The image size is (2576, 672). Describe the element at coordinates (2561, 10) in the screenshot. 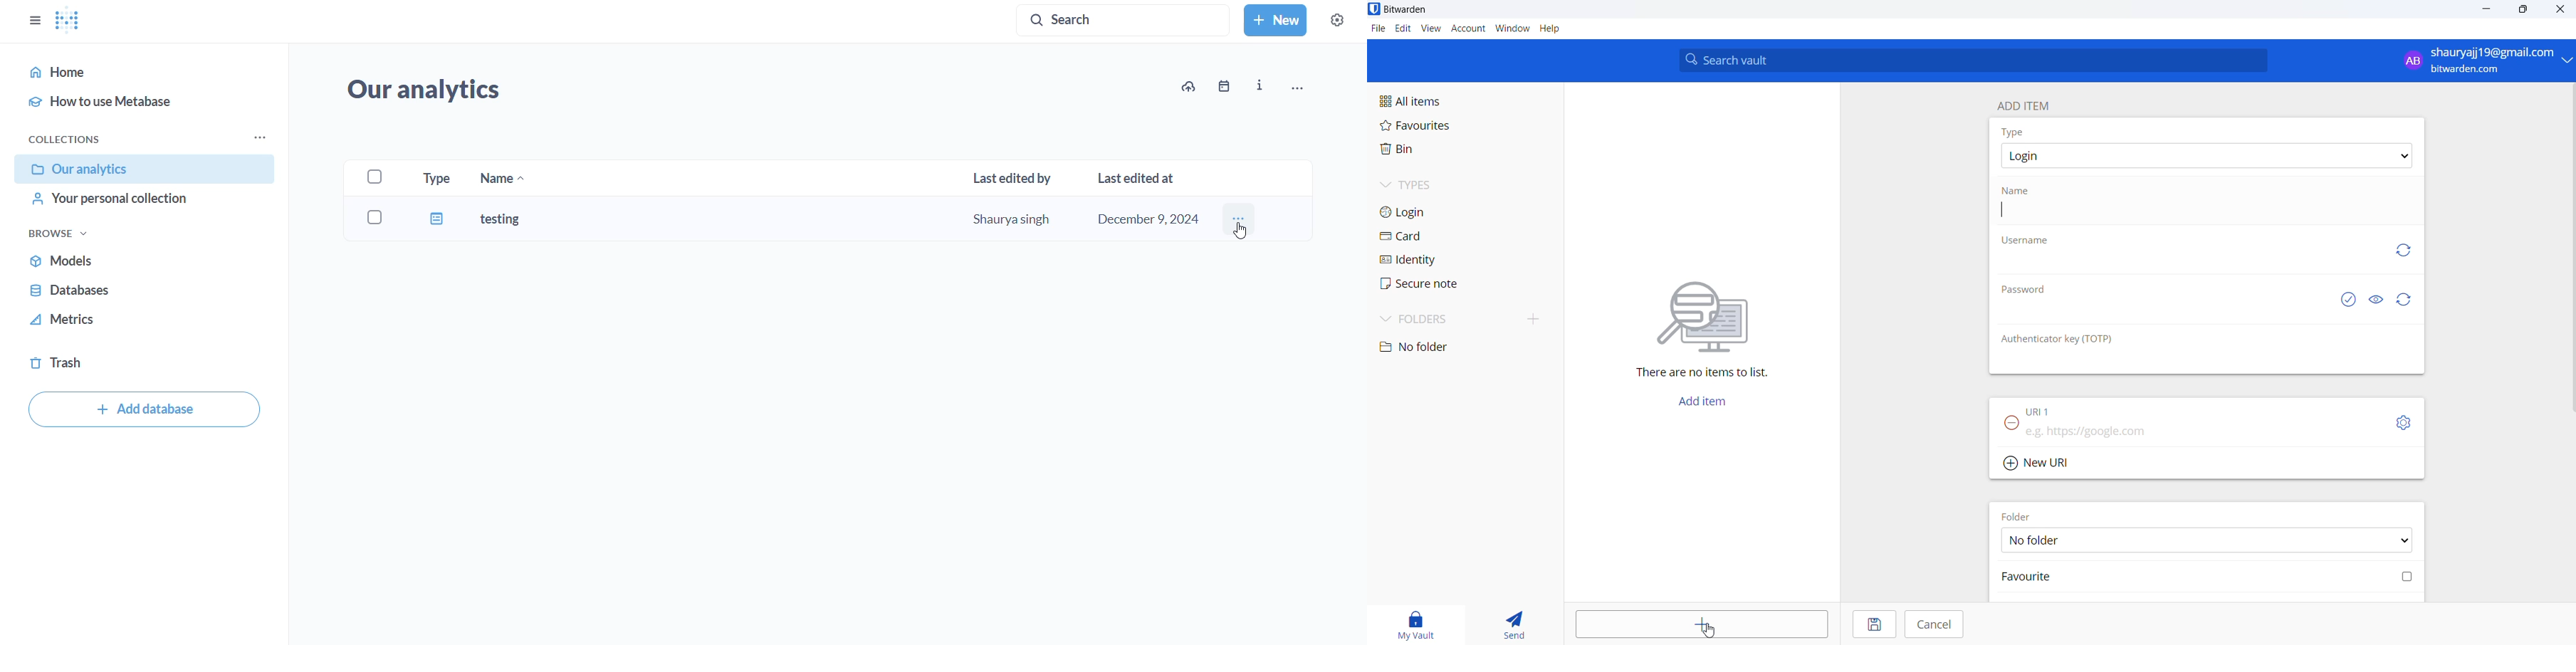

I see `close` at that location.